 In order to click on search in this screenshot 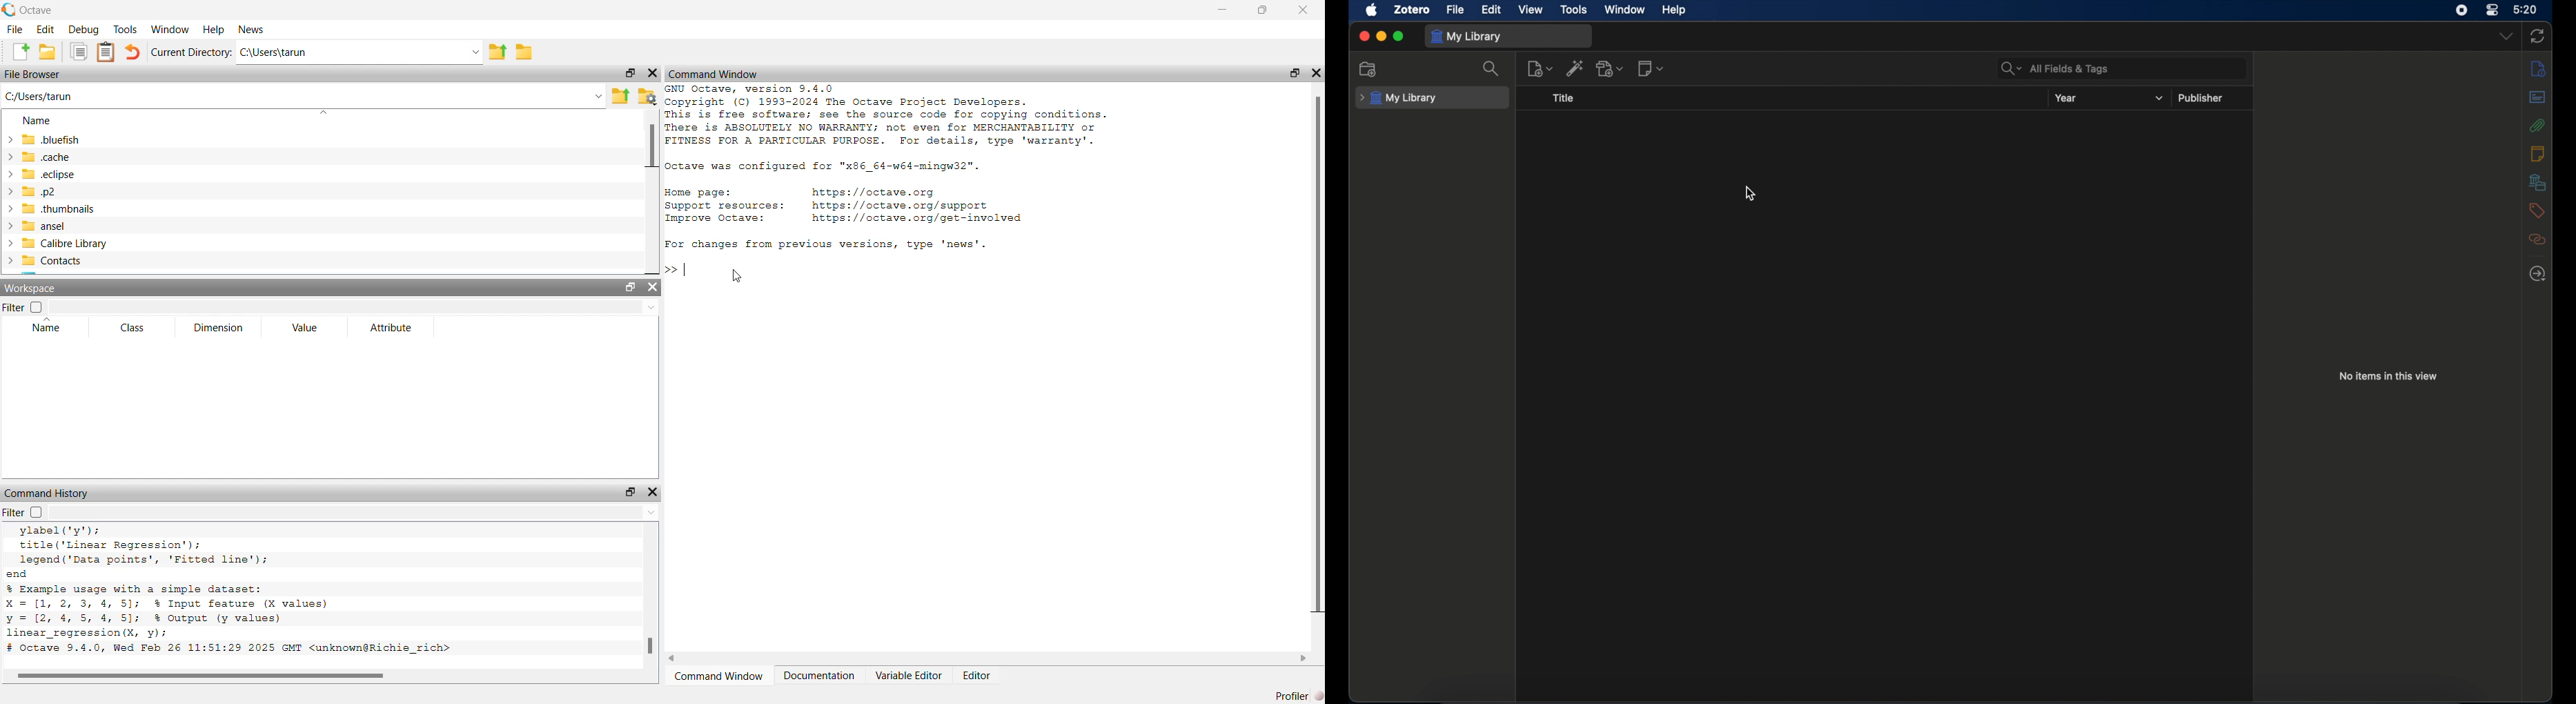, I will do `click(1492, 68)`.